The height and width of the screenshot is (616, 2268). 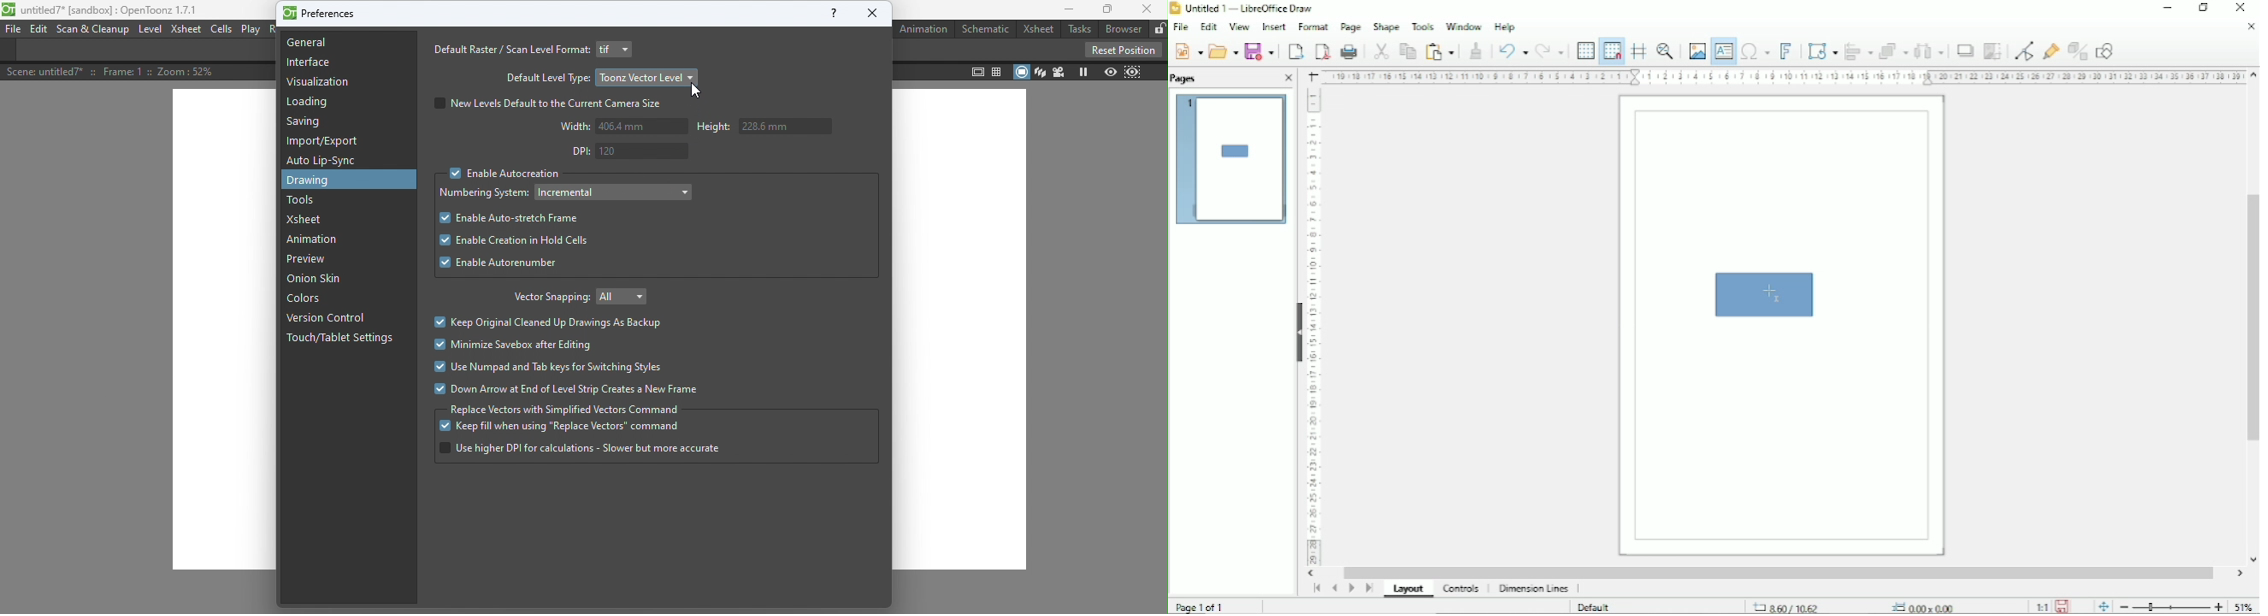 What do you see at coordinates (330, 181) in the screenshot?
I see `Drawing` at bounding box center [330, 181].